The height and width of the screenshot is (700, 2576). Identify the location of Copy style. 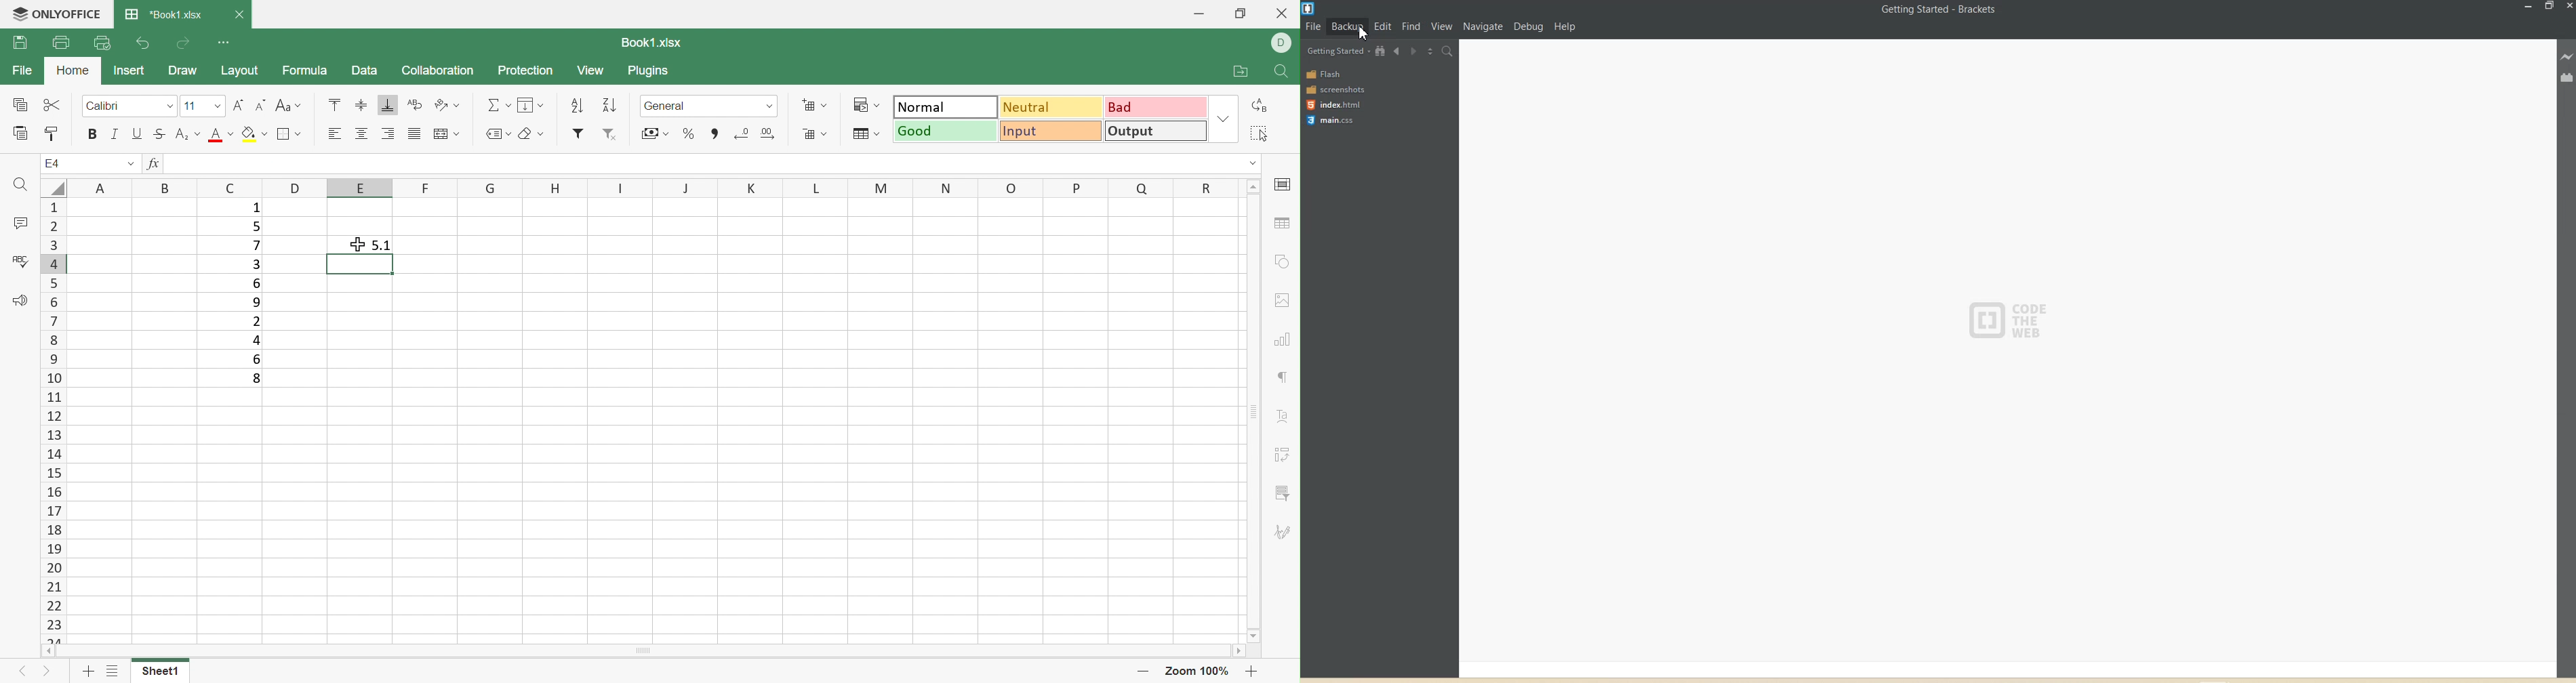
(55, 134).